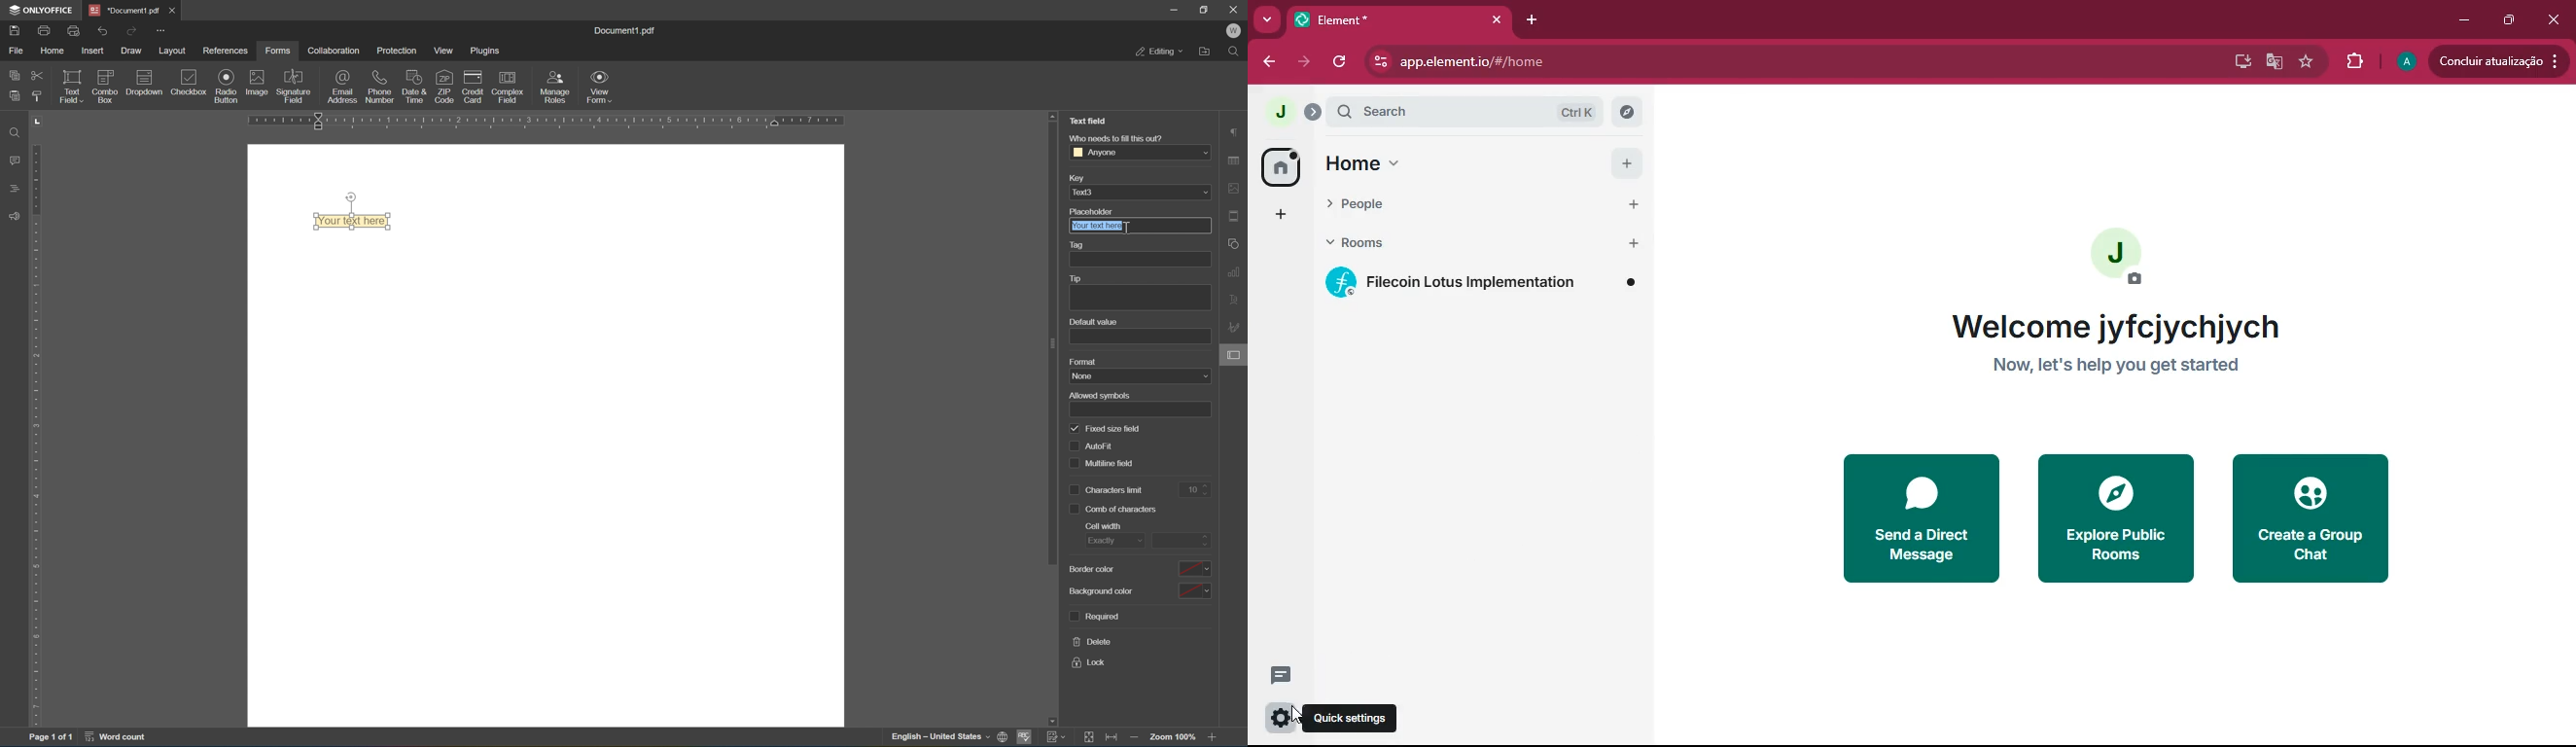  What do you see at coordinates (1497, 19) in the screenshot?
I see `close tab` at bounding box center [1497, 19].